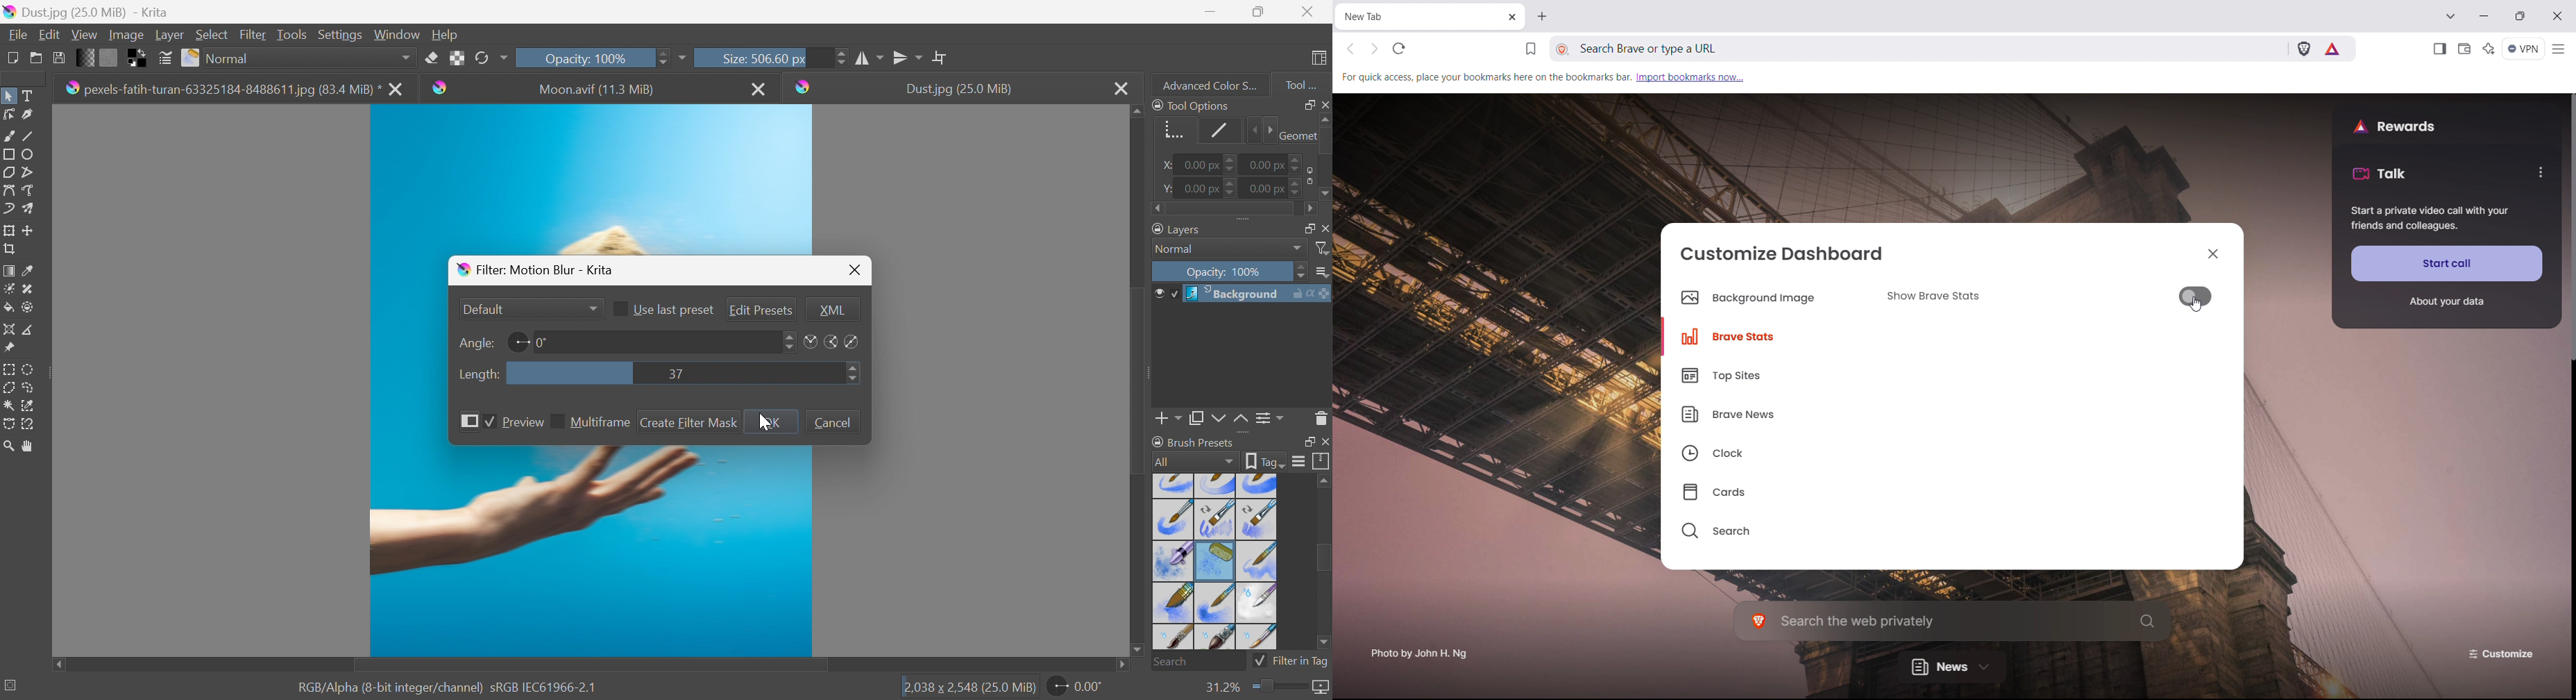 This screenshot has width=2576, height=700. What do you see at coordinates (17, 33) in the screenshot?
I see `File` at bounding box center [17, 33].